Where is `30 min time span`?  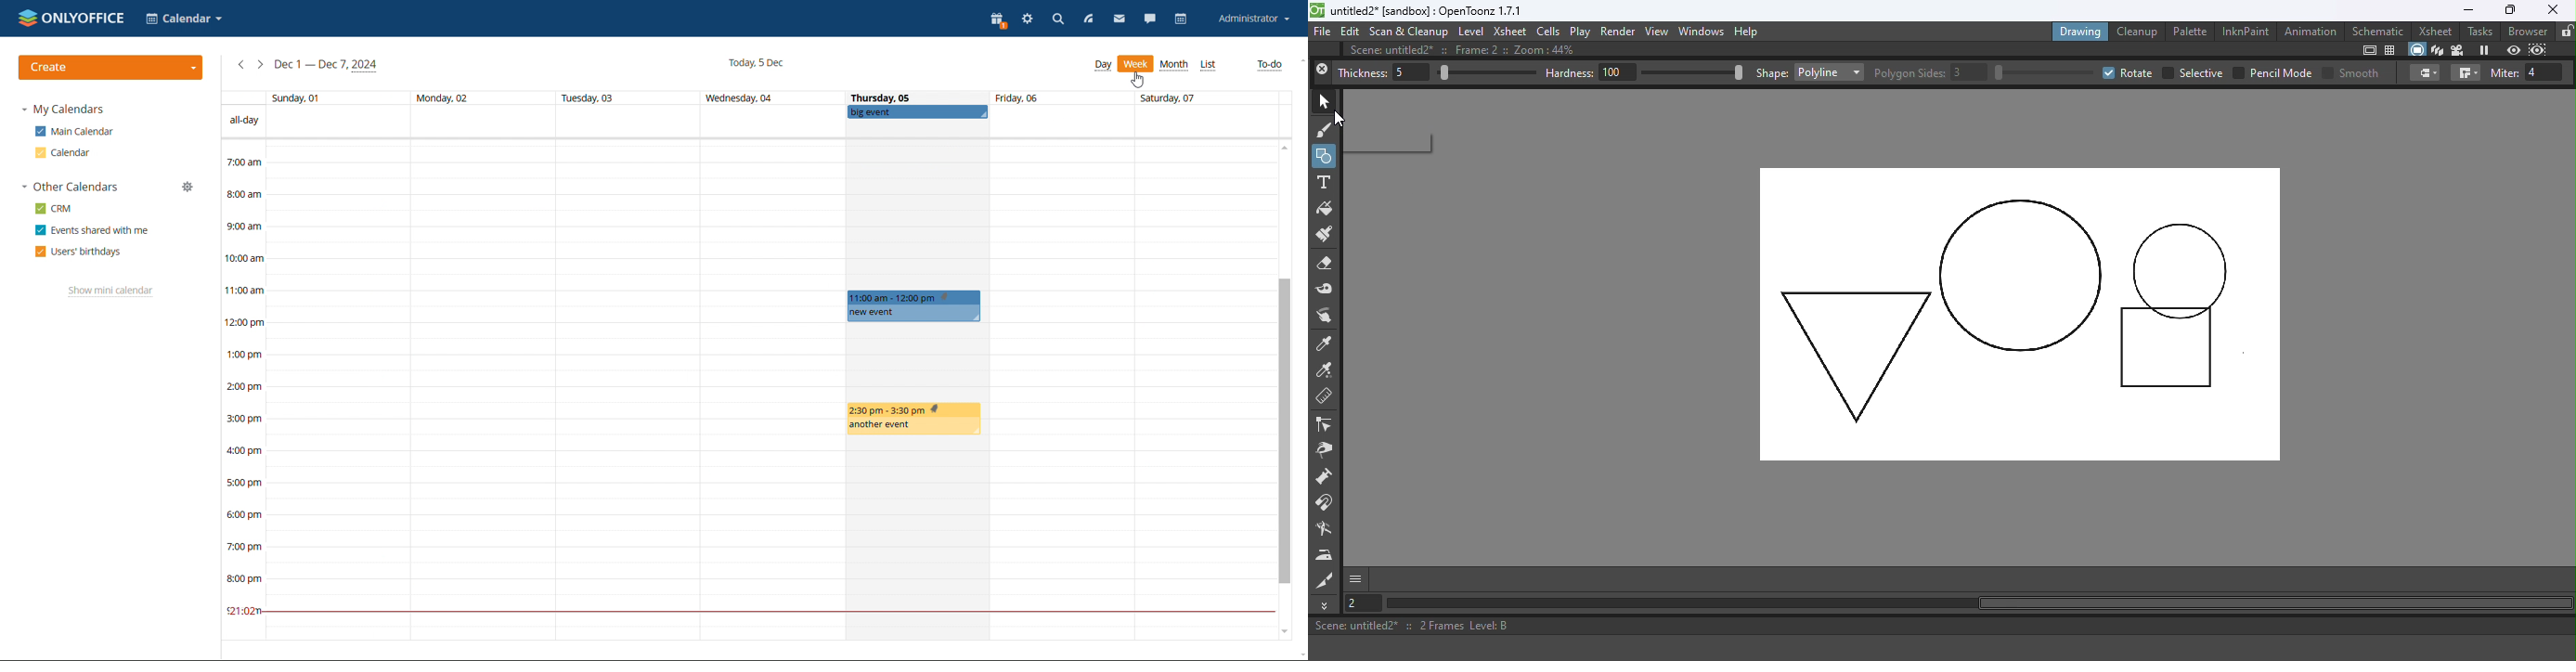
30 min time span is located at coordinates (832, 202).